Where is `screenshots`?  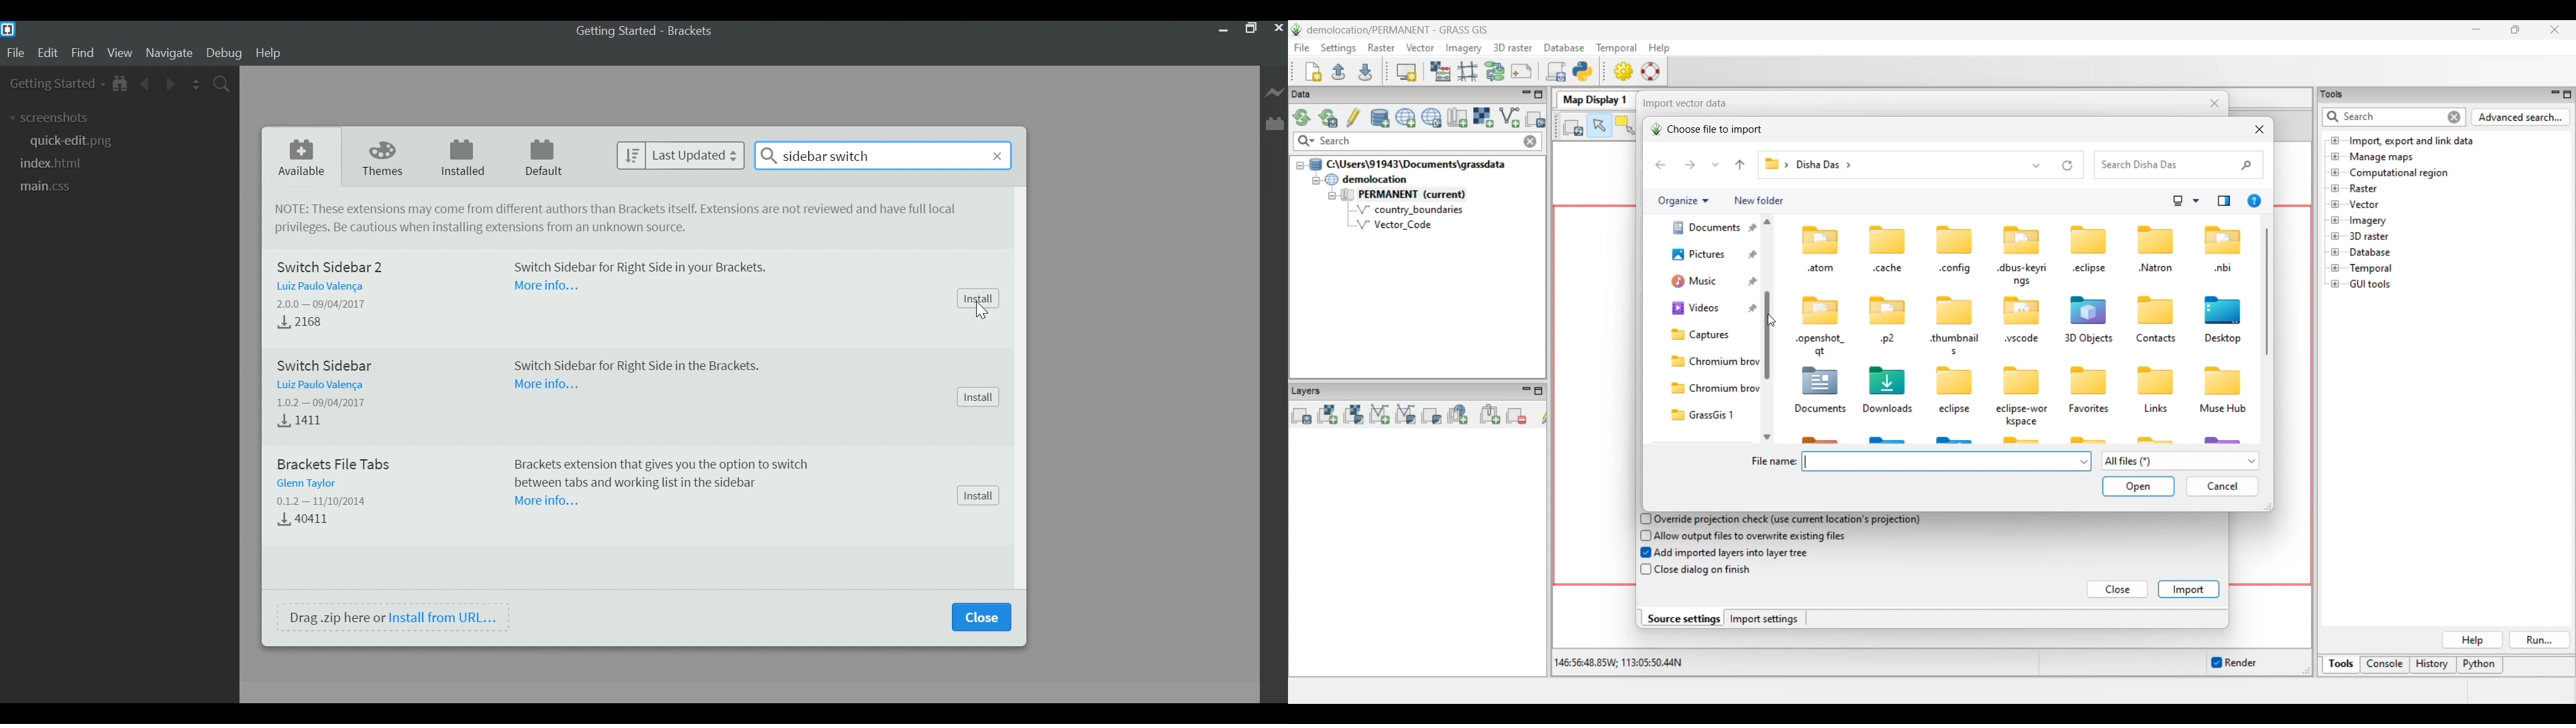 screenshots is located at coordinates (50, 118).